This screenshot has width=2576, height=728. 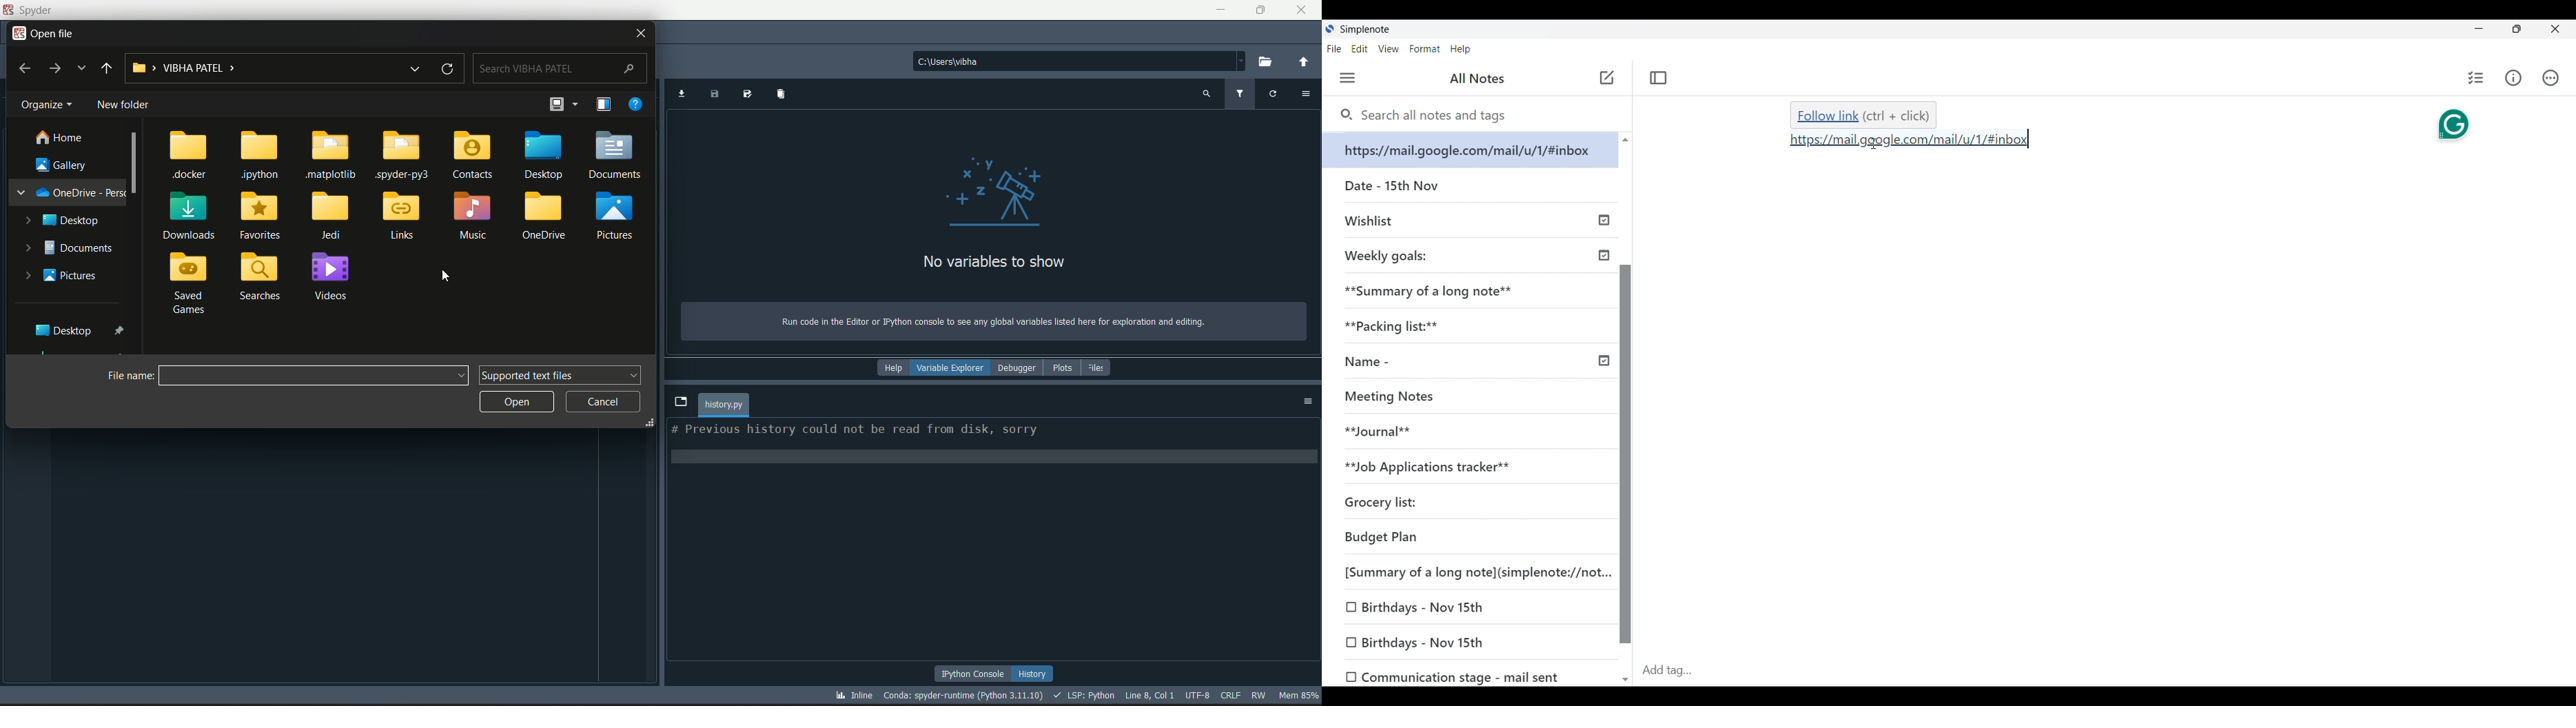 I want to click on refresh, so click(x=447, y=68).